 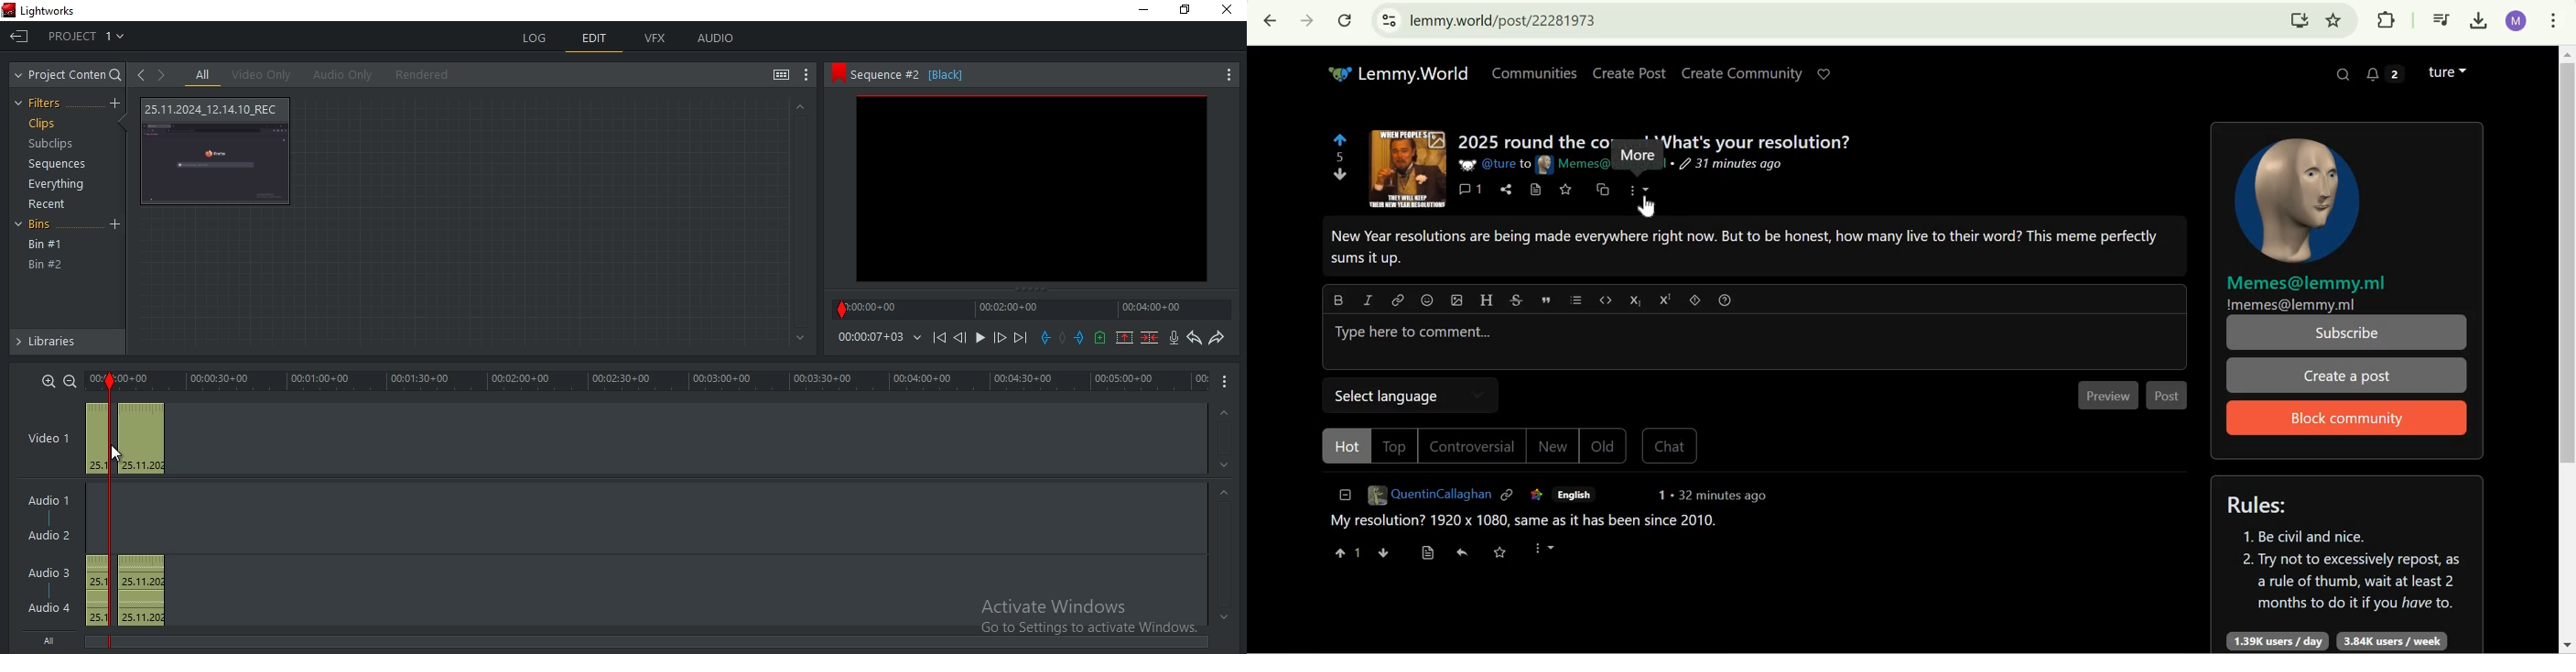 I want to click on project 1, so click(x=88, y=34).